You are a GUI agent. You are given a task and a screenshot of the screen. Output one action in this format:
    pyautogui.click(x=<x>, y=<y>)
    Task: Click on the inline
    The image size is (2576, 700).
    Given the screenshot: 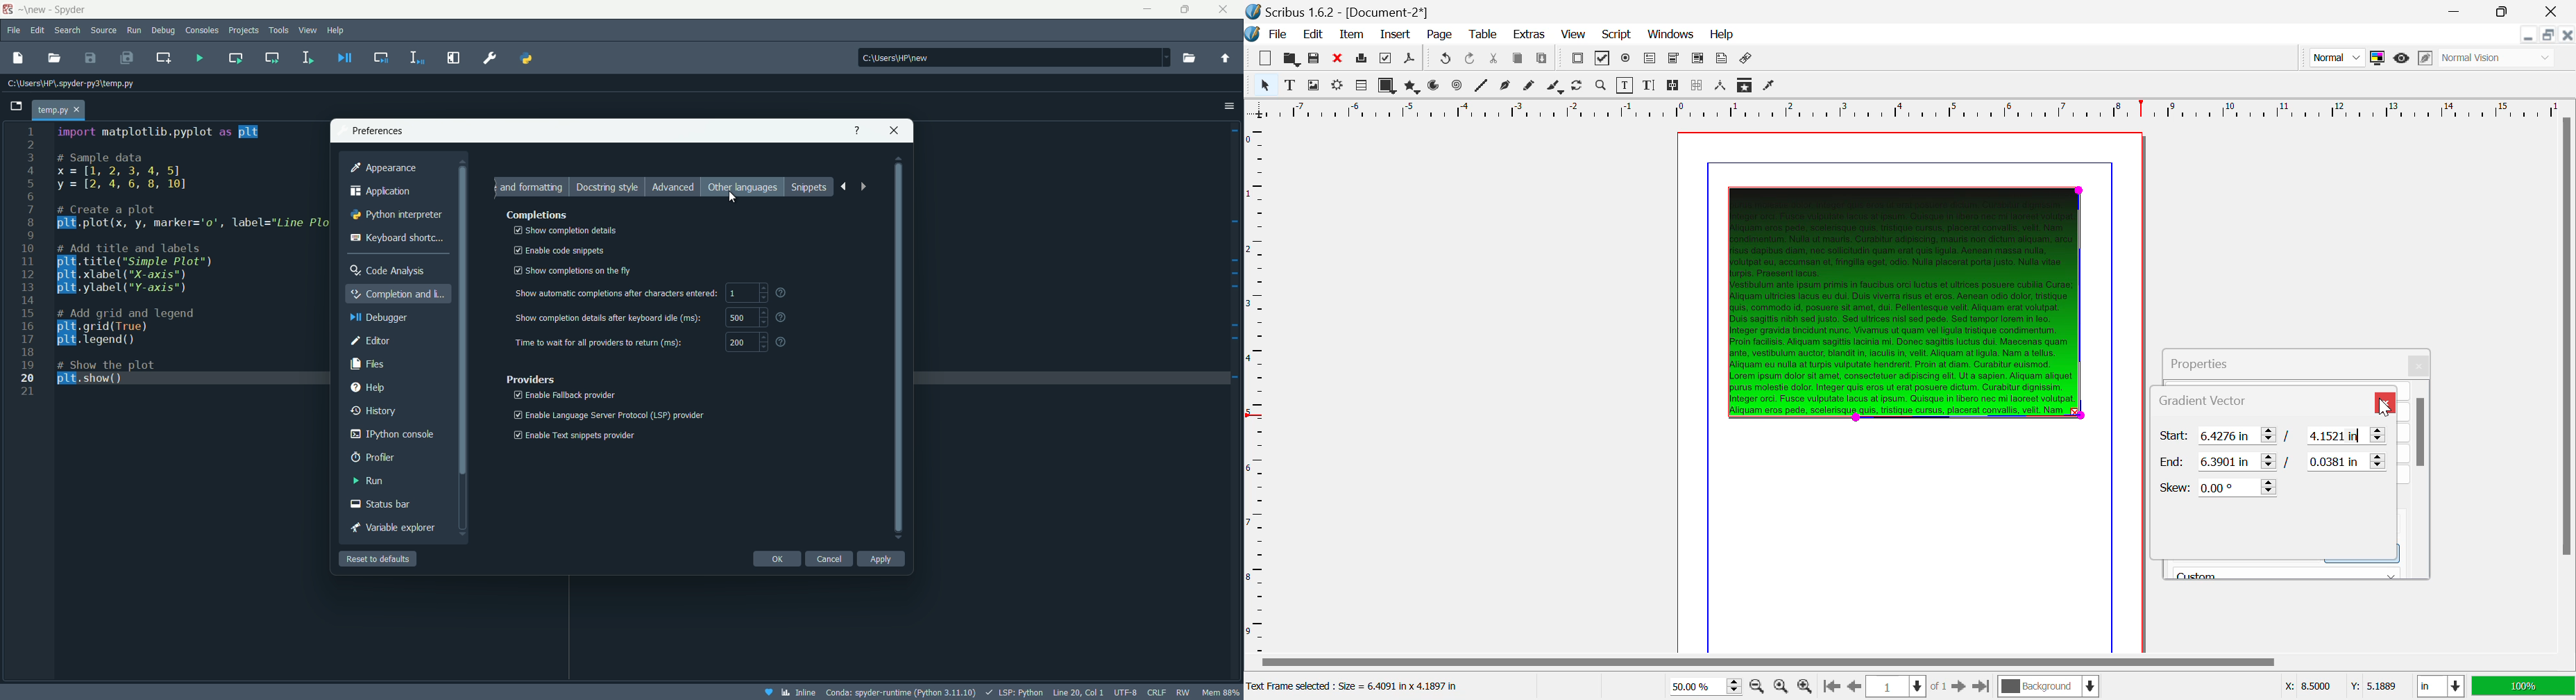 What is the action you would take?
    pyautogui.click(x=792, y=692)
    